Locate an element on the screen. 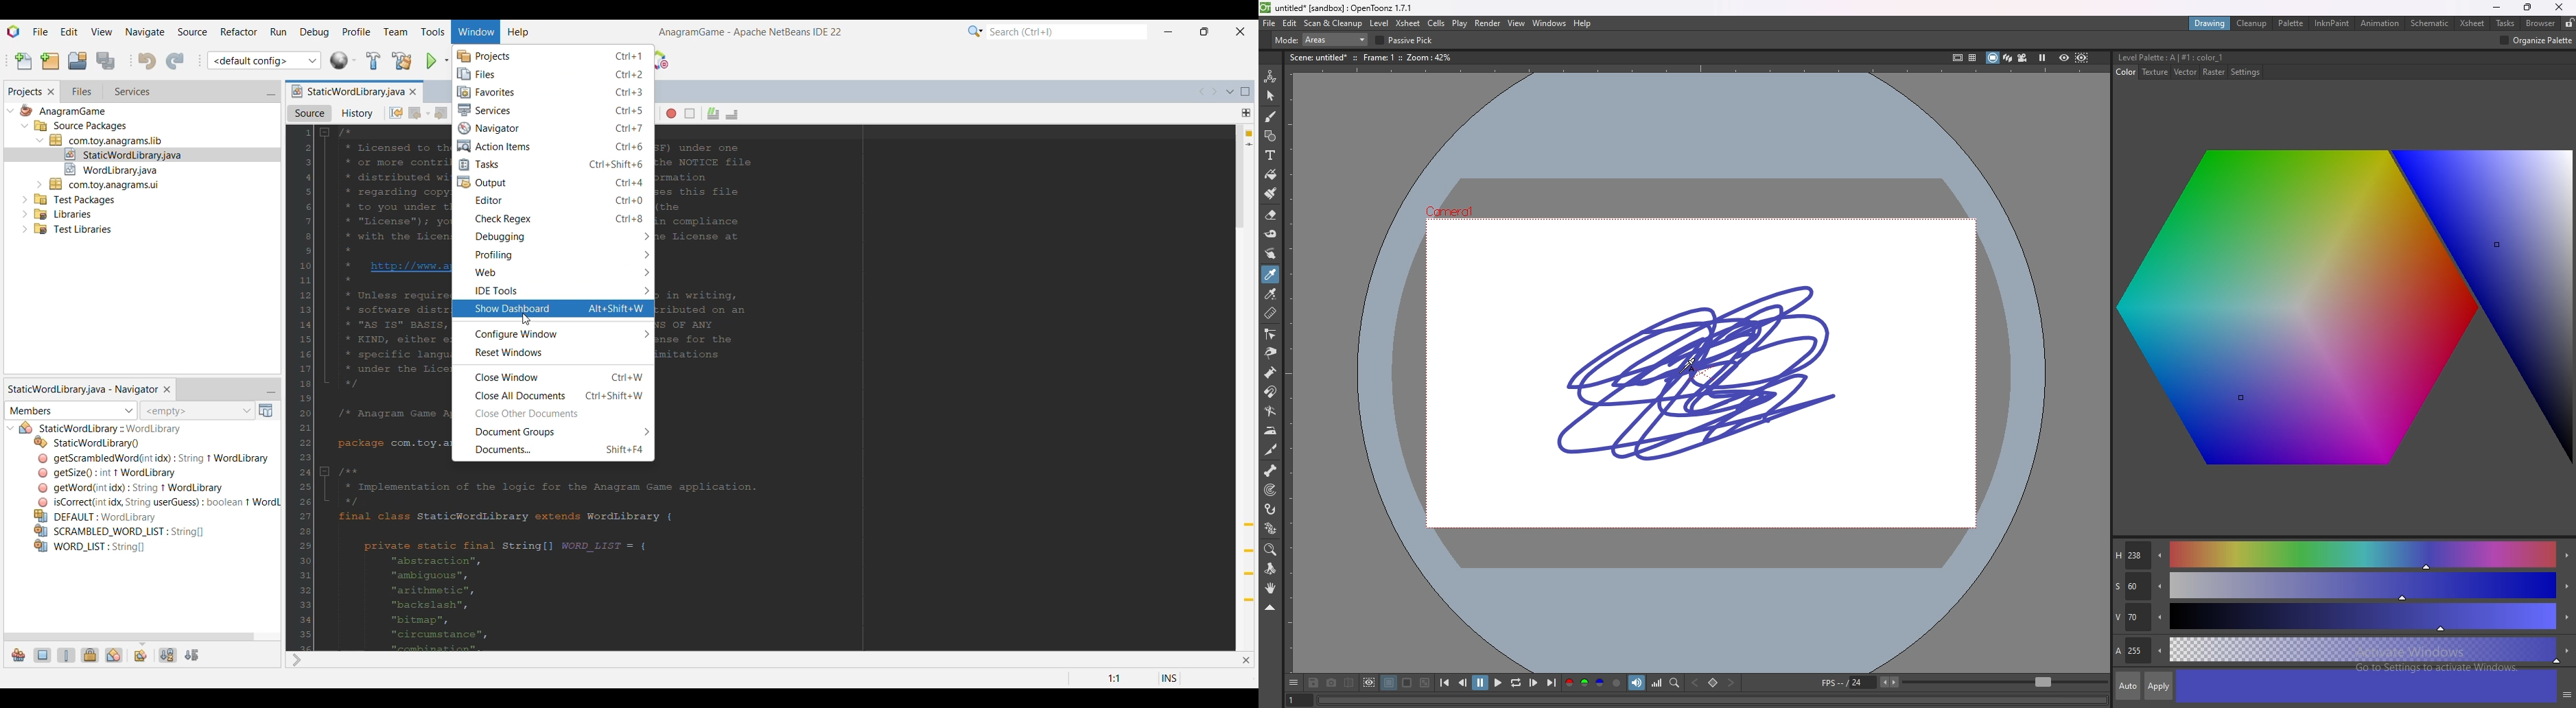 This screenshot has height=728, width=2576. windows is located at coordinates (1549, 23).